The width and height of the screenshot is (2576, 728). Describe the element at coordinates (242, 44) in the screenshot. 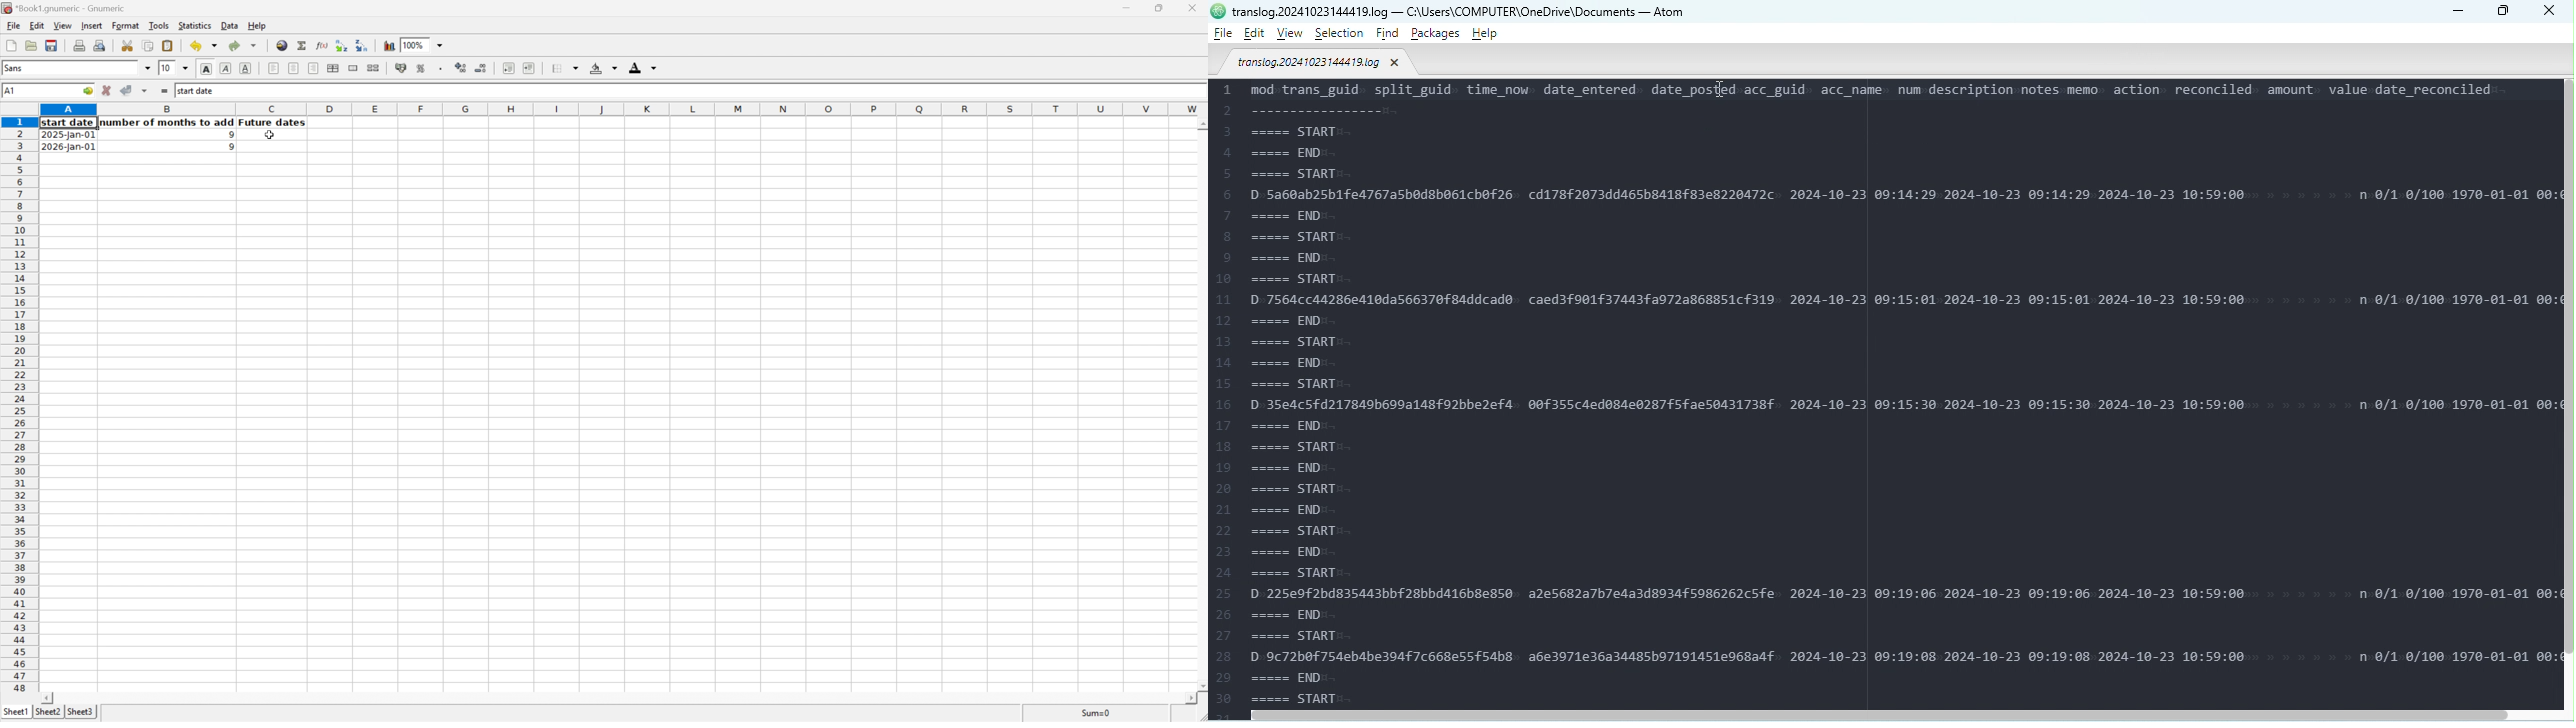

I see `Redo` at that location.